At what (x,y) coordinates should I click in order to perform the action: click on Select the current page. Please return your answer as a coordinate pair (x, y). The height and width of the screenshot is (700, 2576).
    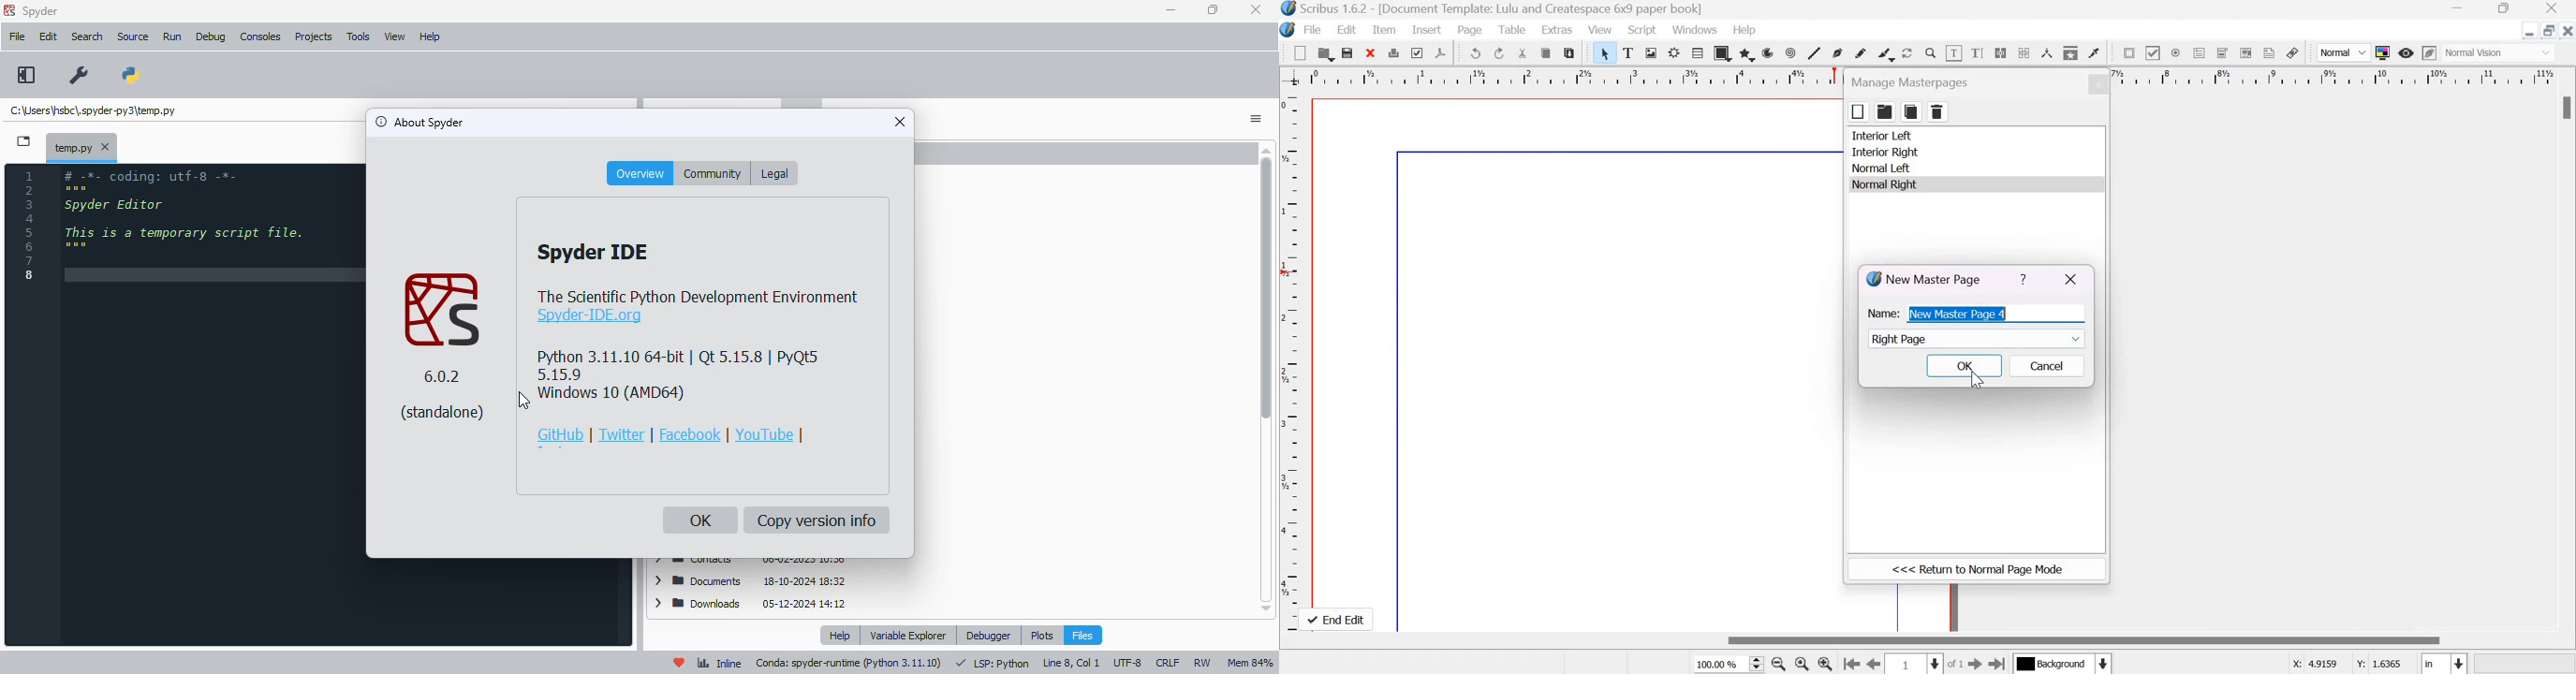
    Looking at the image, I should click on (1911, 664).